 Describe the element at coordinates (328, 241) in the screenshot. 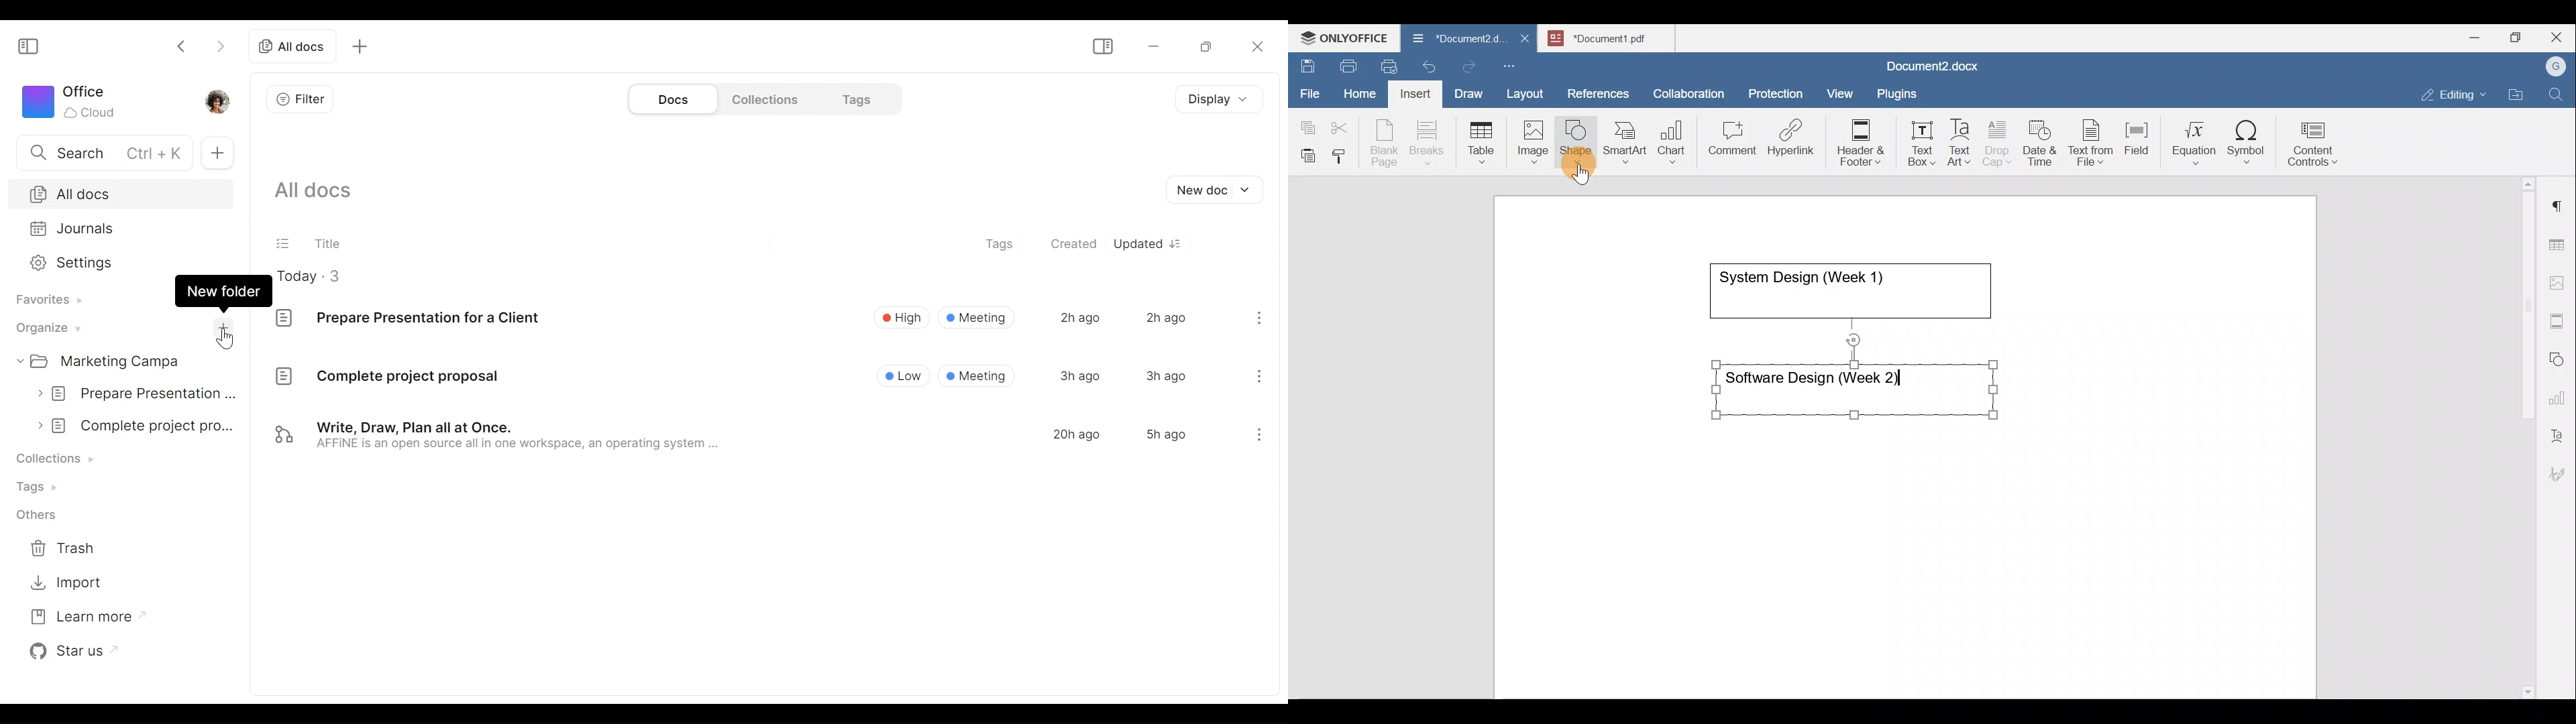

I see `Title` at that location.